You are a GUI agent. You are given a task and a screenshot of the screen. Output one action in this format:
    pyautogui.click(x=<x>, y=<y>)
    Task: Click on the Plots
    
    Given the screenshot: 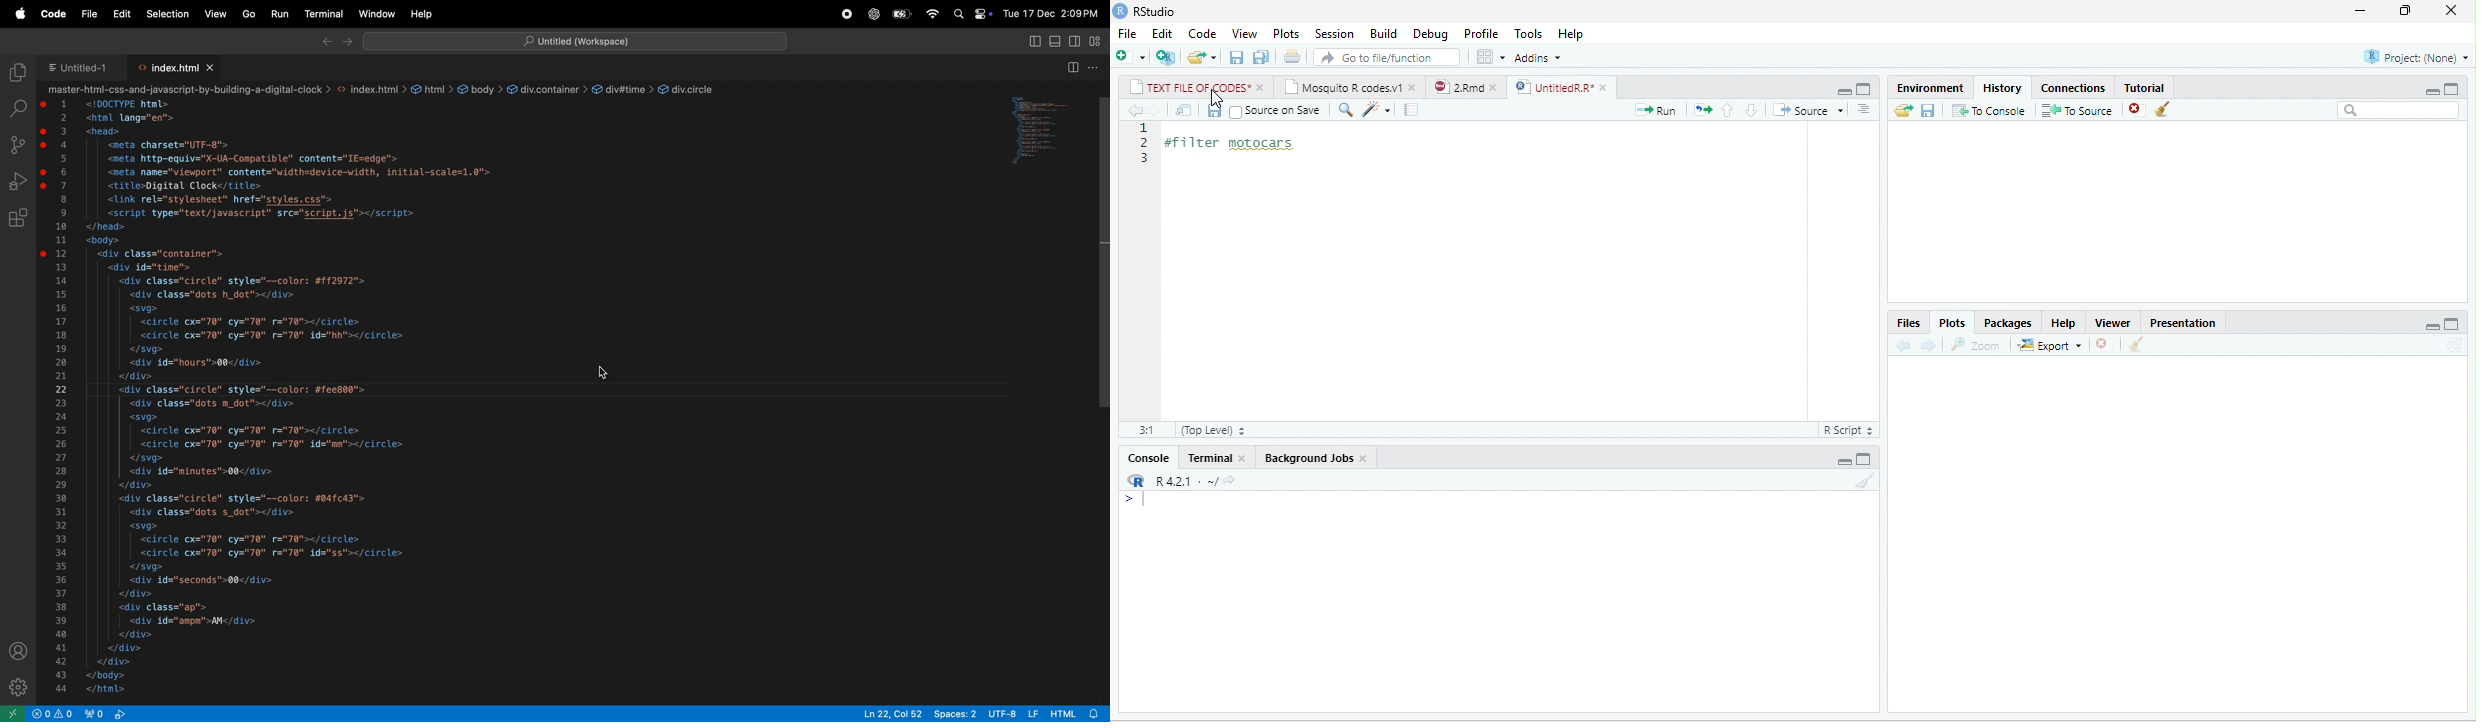 What is the action you would take?
    pyautogui.click(x=1953, y=323)
    